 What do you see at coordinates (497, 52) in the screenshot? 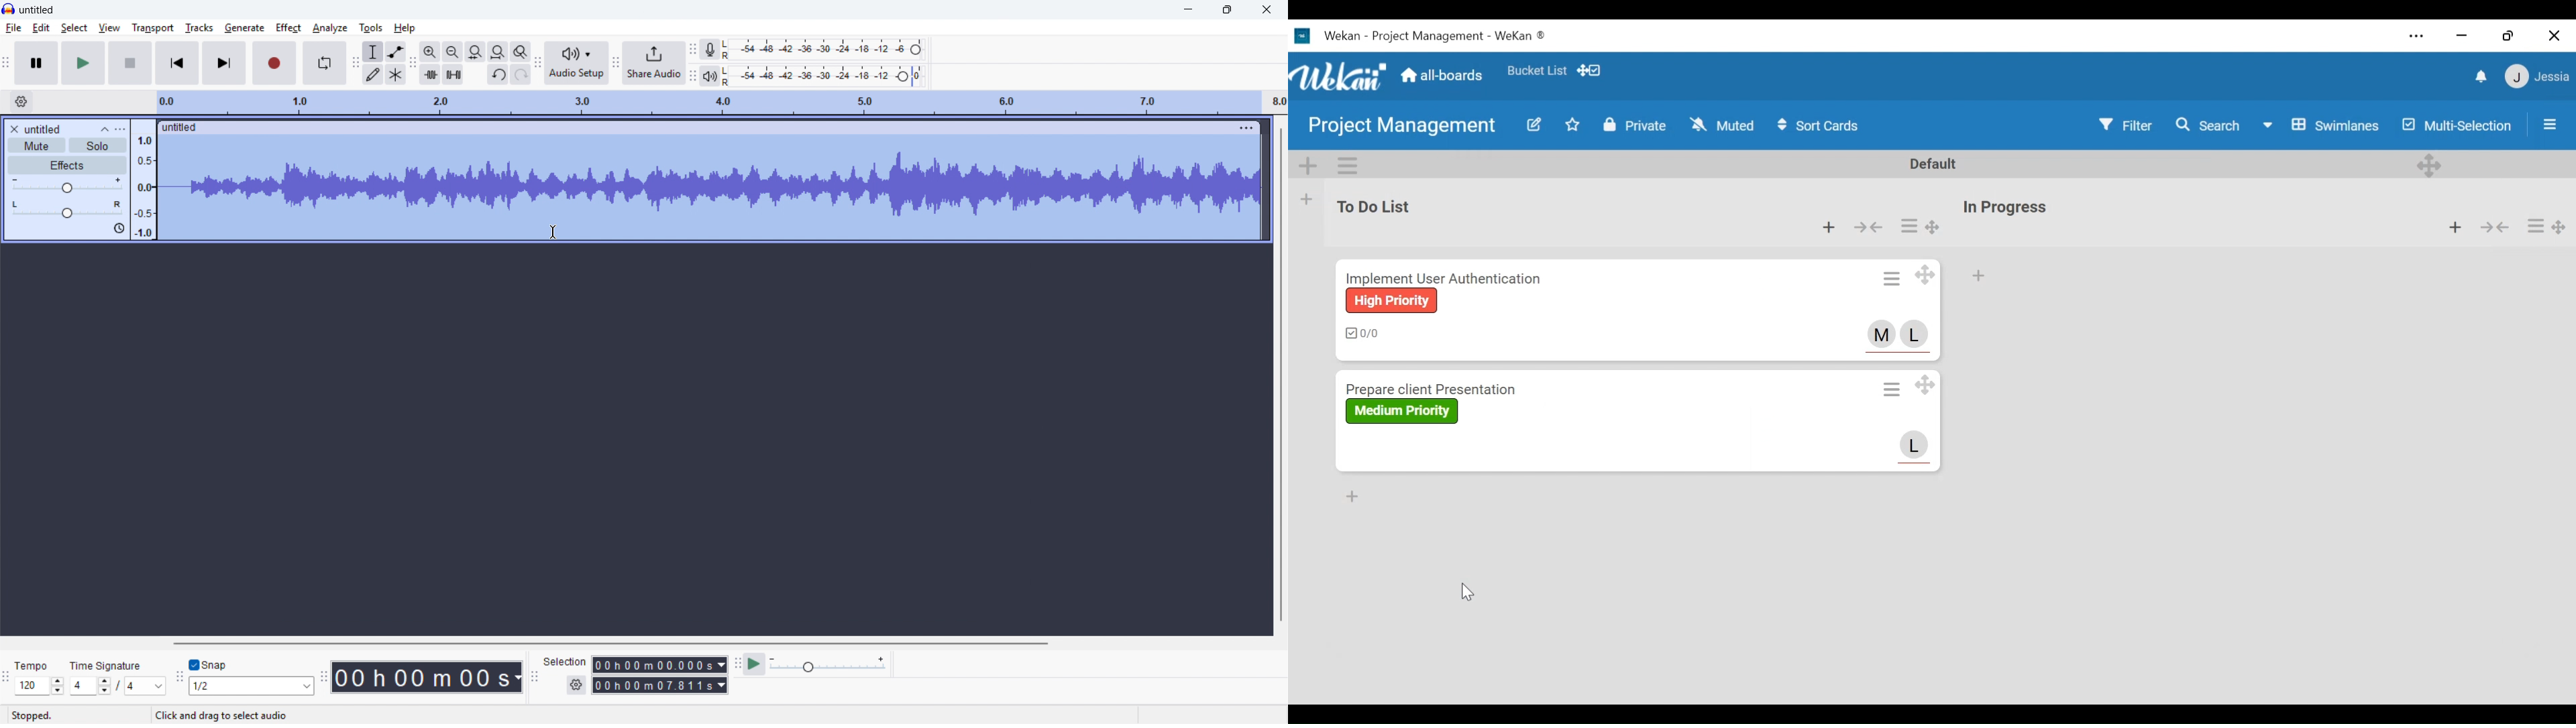
I see `fit project to width` at bounding box center [497, 52].